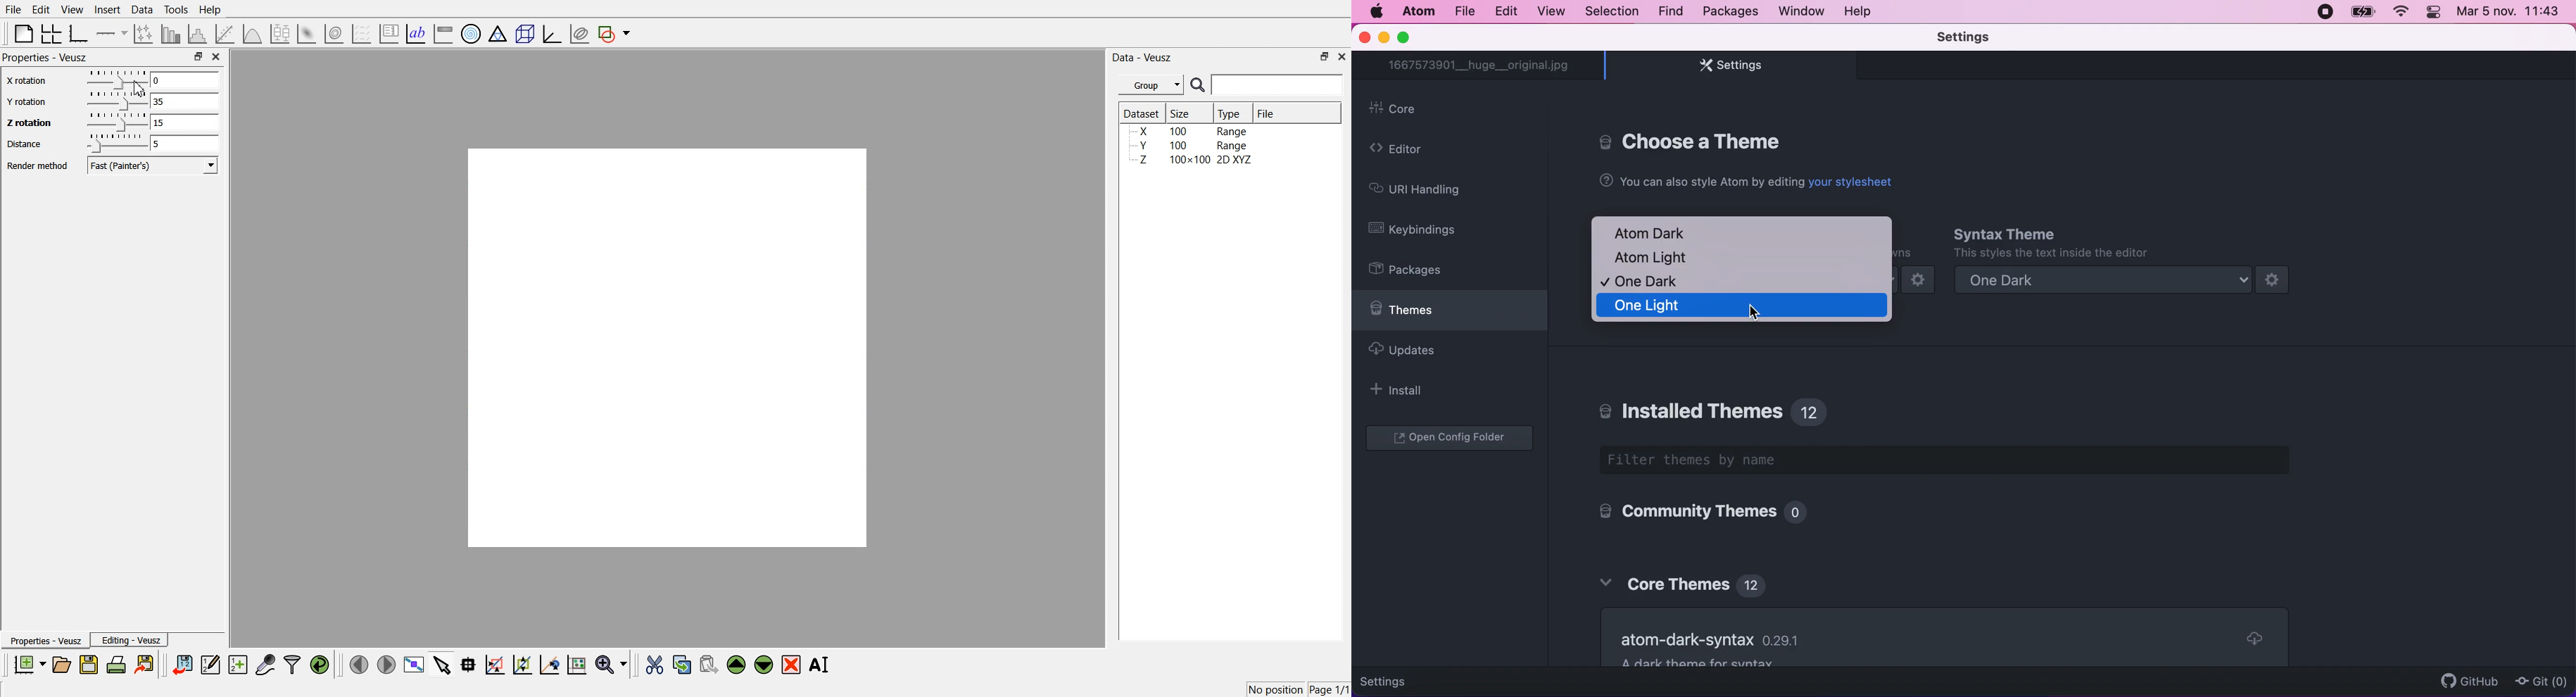 The height and width of the screenshot is (700, 2576). I want to click on Add axis to the pane, so click(111, 34).